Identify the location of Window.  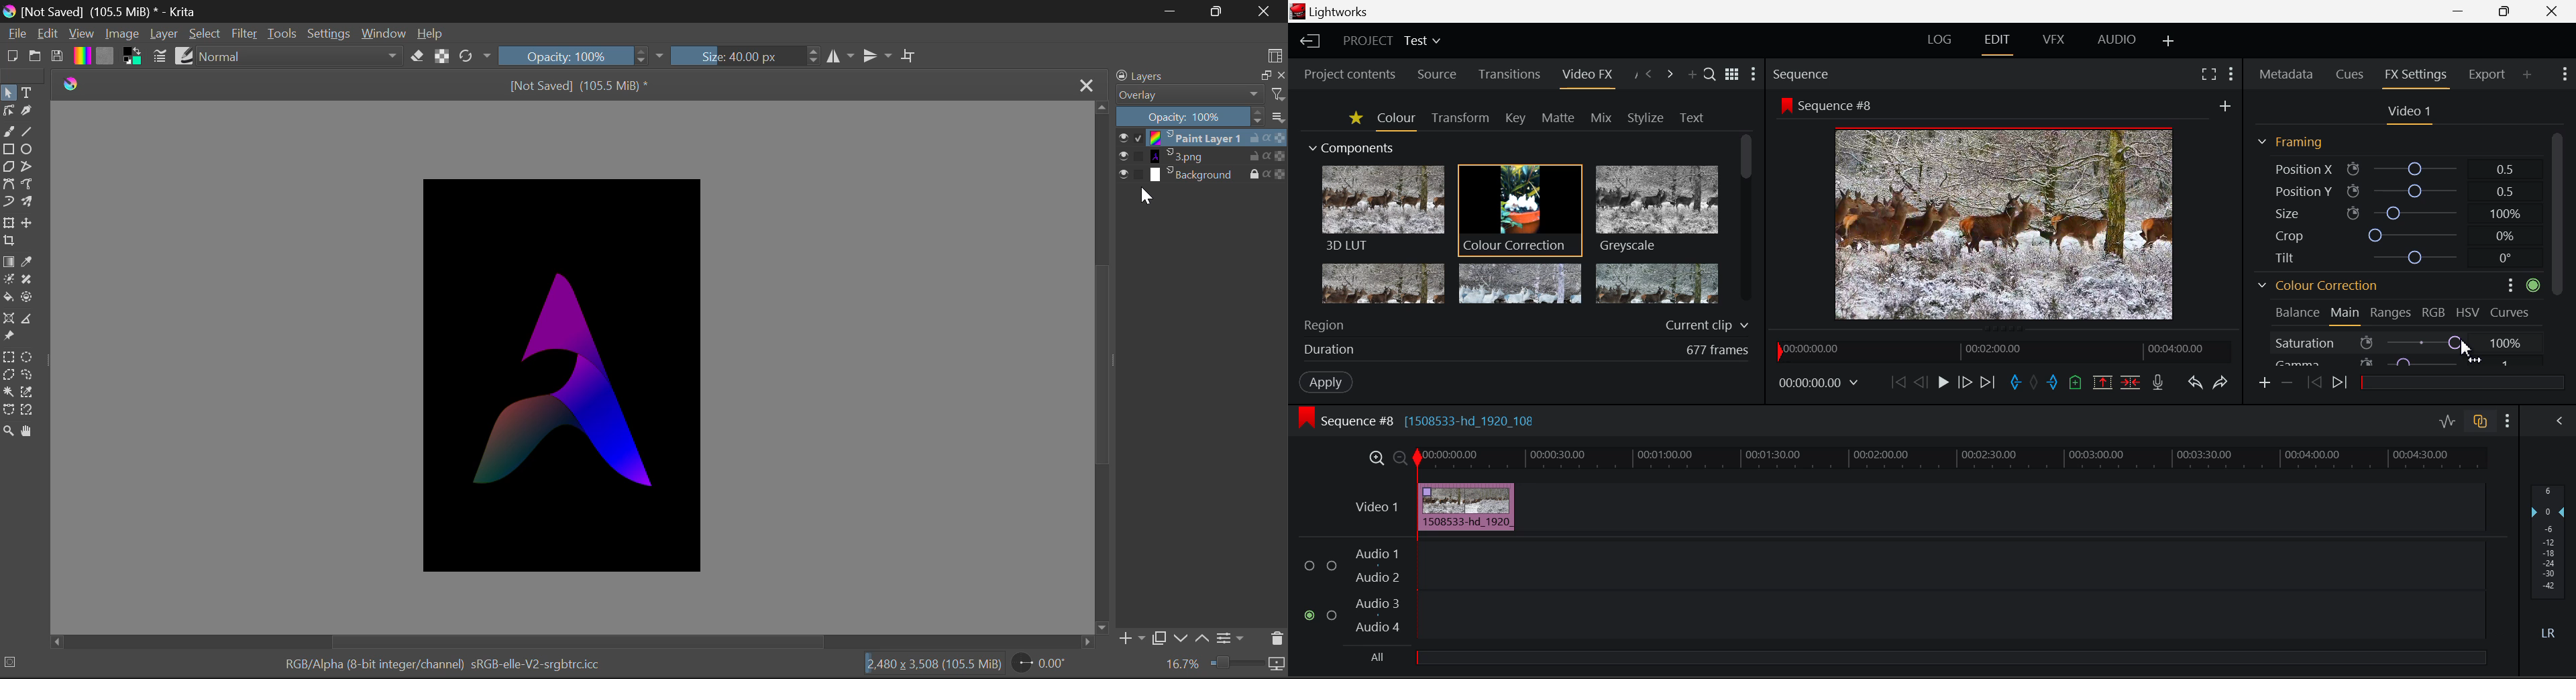
(386, 34).